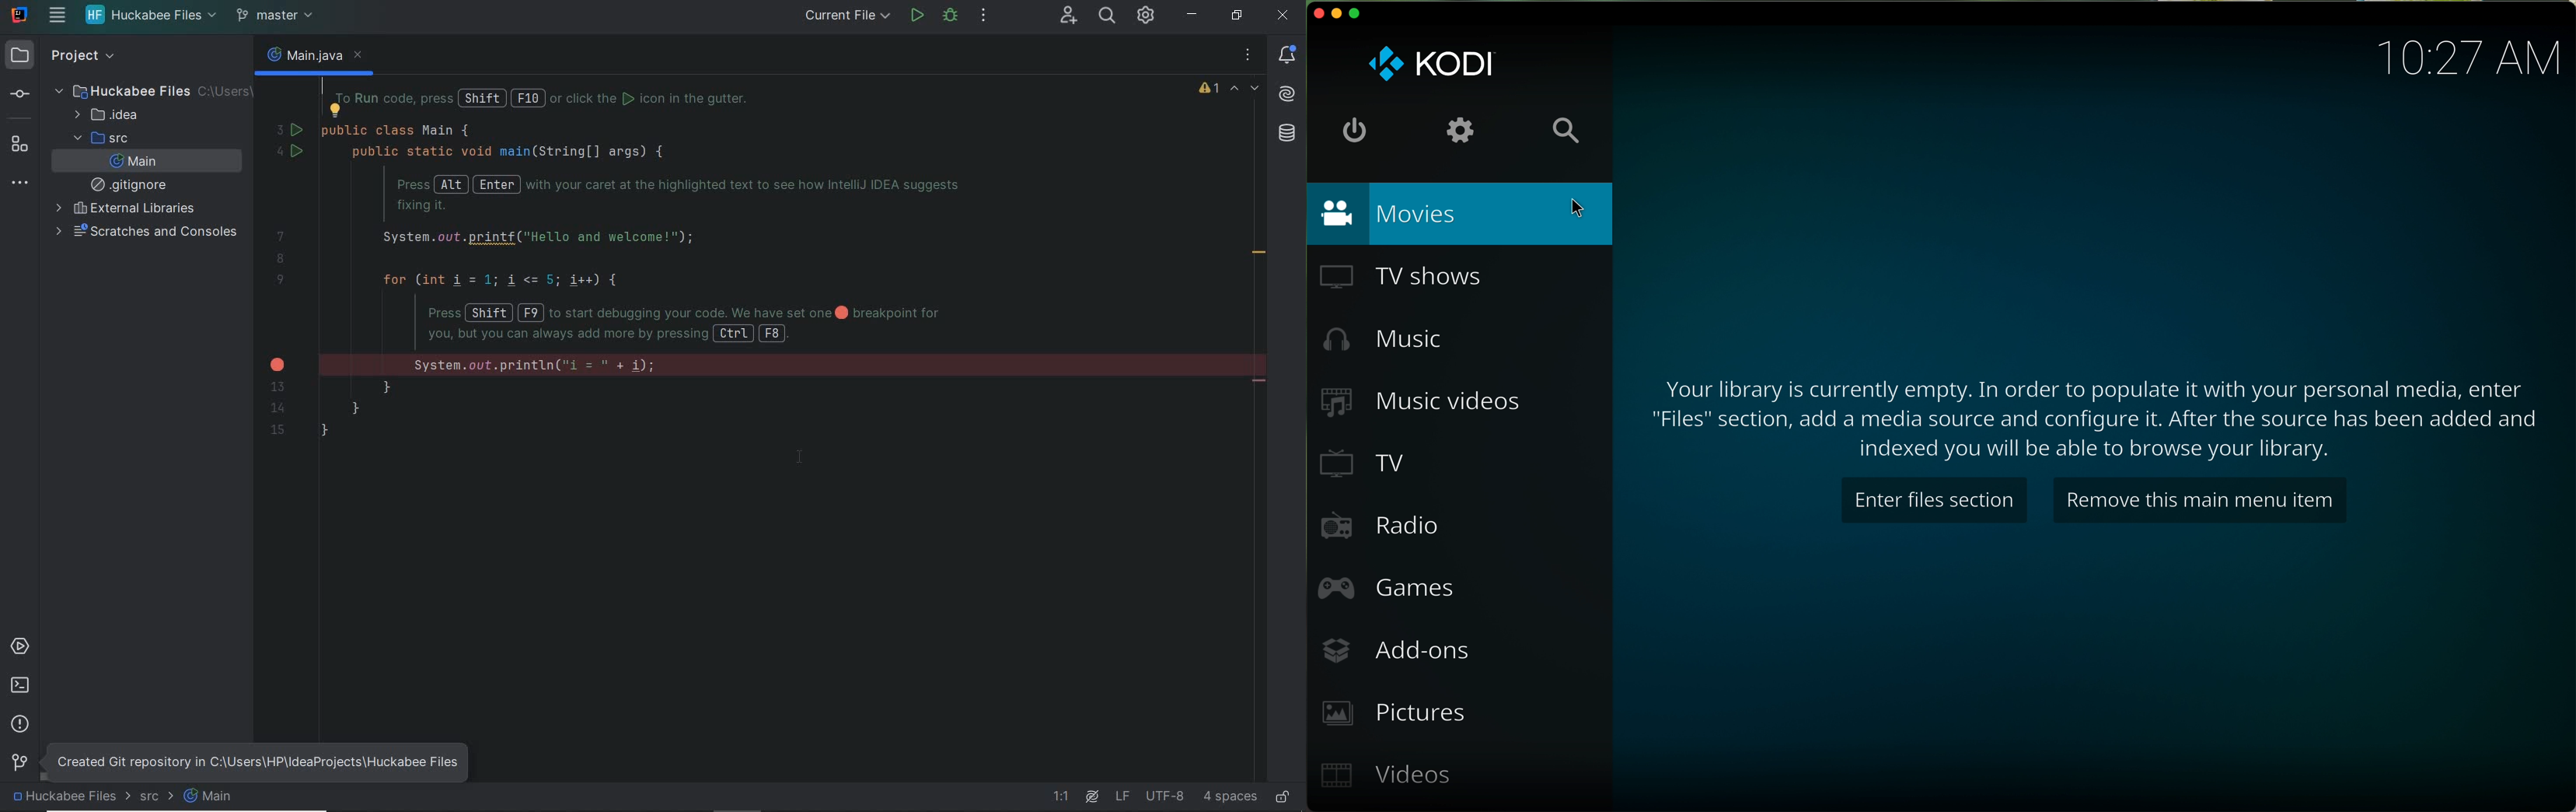 The width and height of the screenshot is (2576, 812). I want to click on KODI logo, so click(1430, 63).